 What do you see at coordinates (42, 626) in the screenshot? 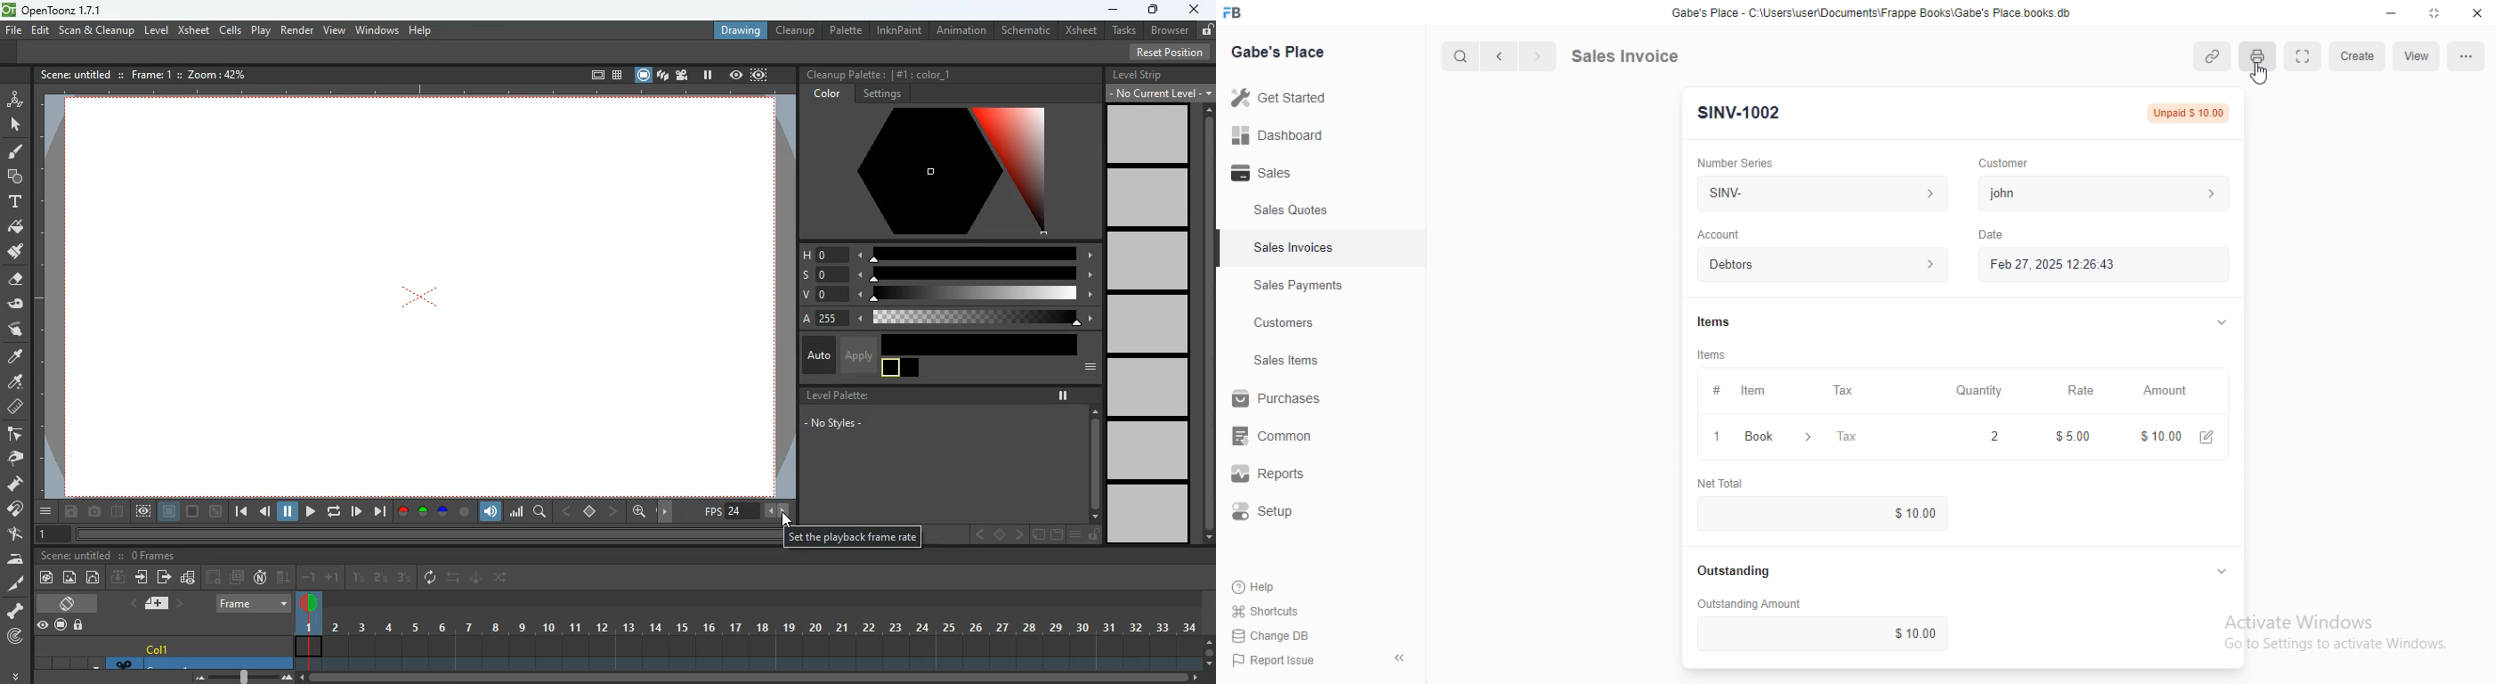
I see `view` at bounding box center [42, 626].